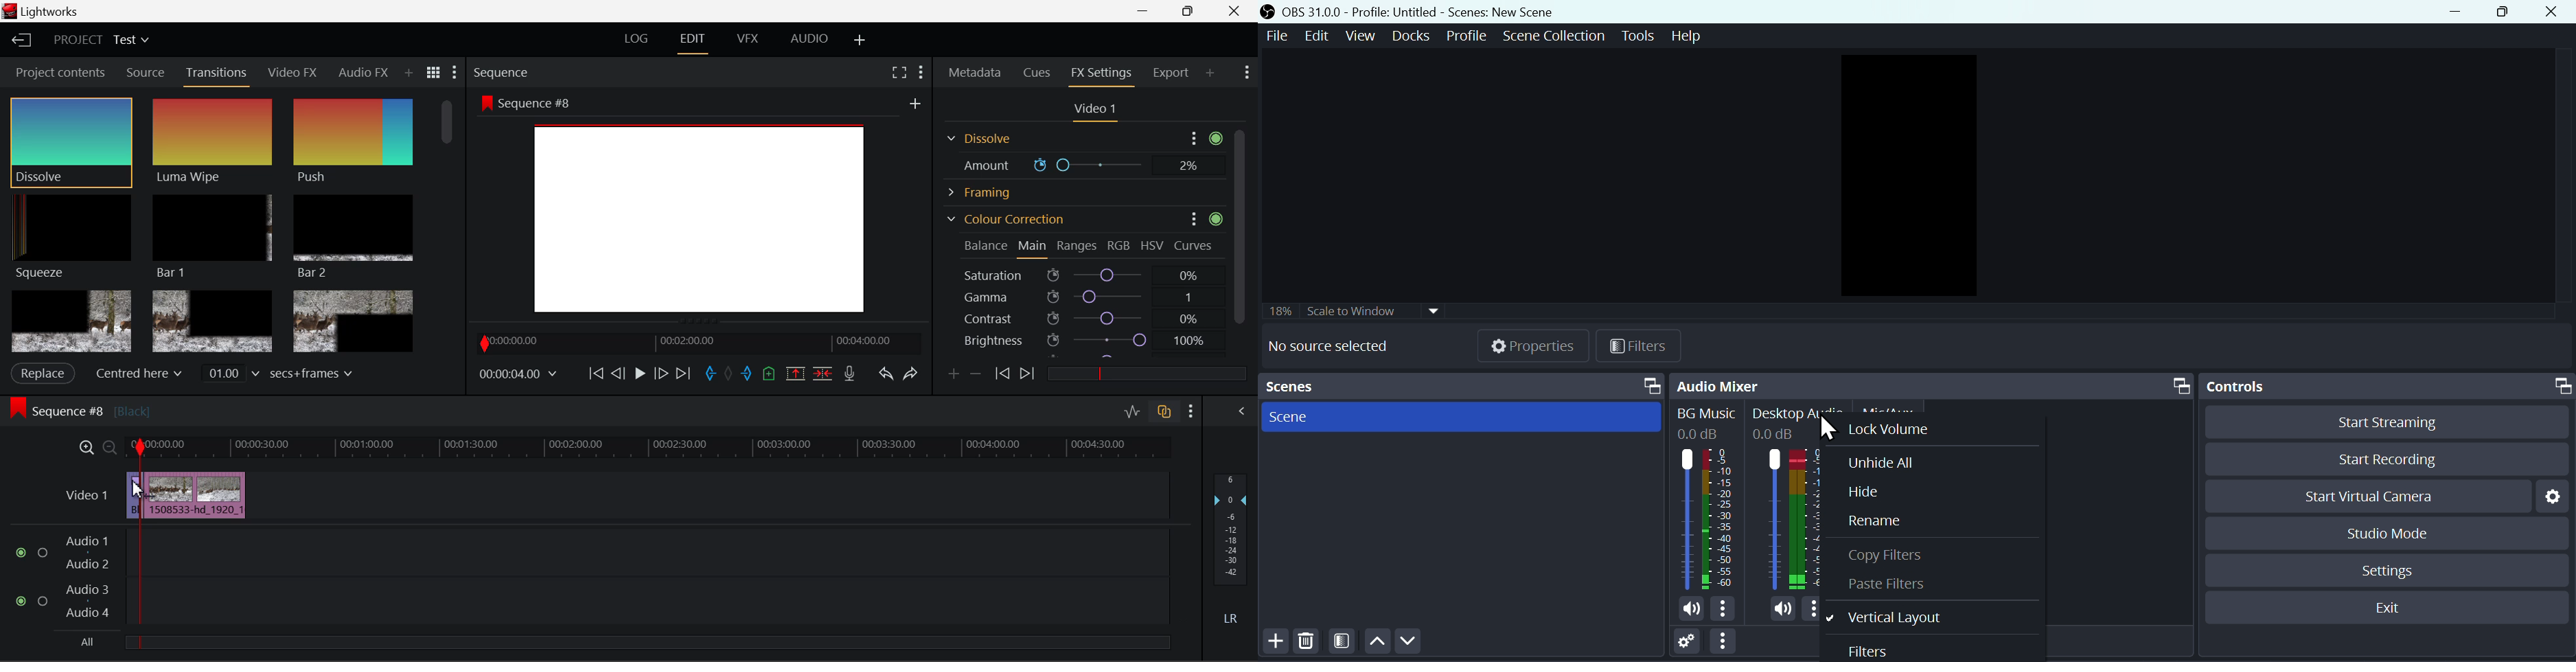 The image size is (2576, 672). Describe the element at coordinates (145, 73) in the screenshot. I see `Source` at that location.